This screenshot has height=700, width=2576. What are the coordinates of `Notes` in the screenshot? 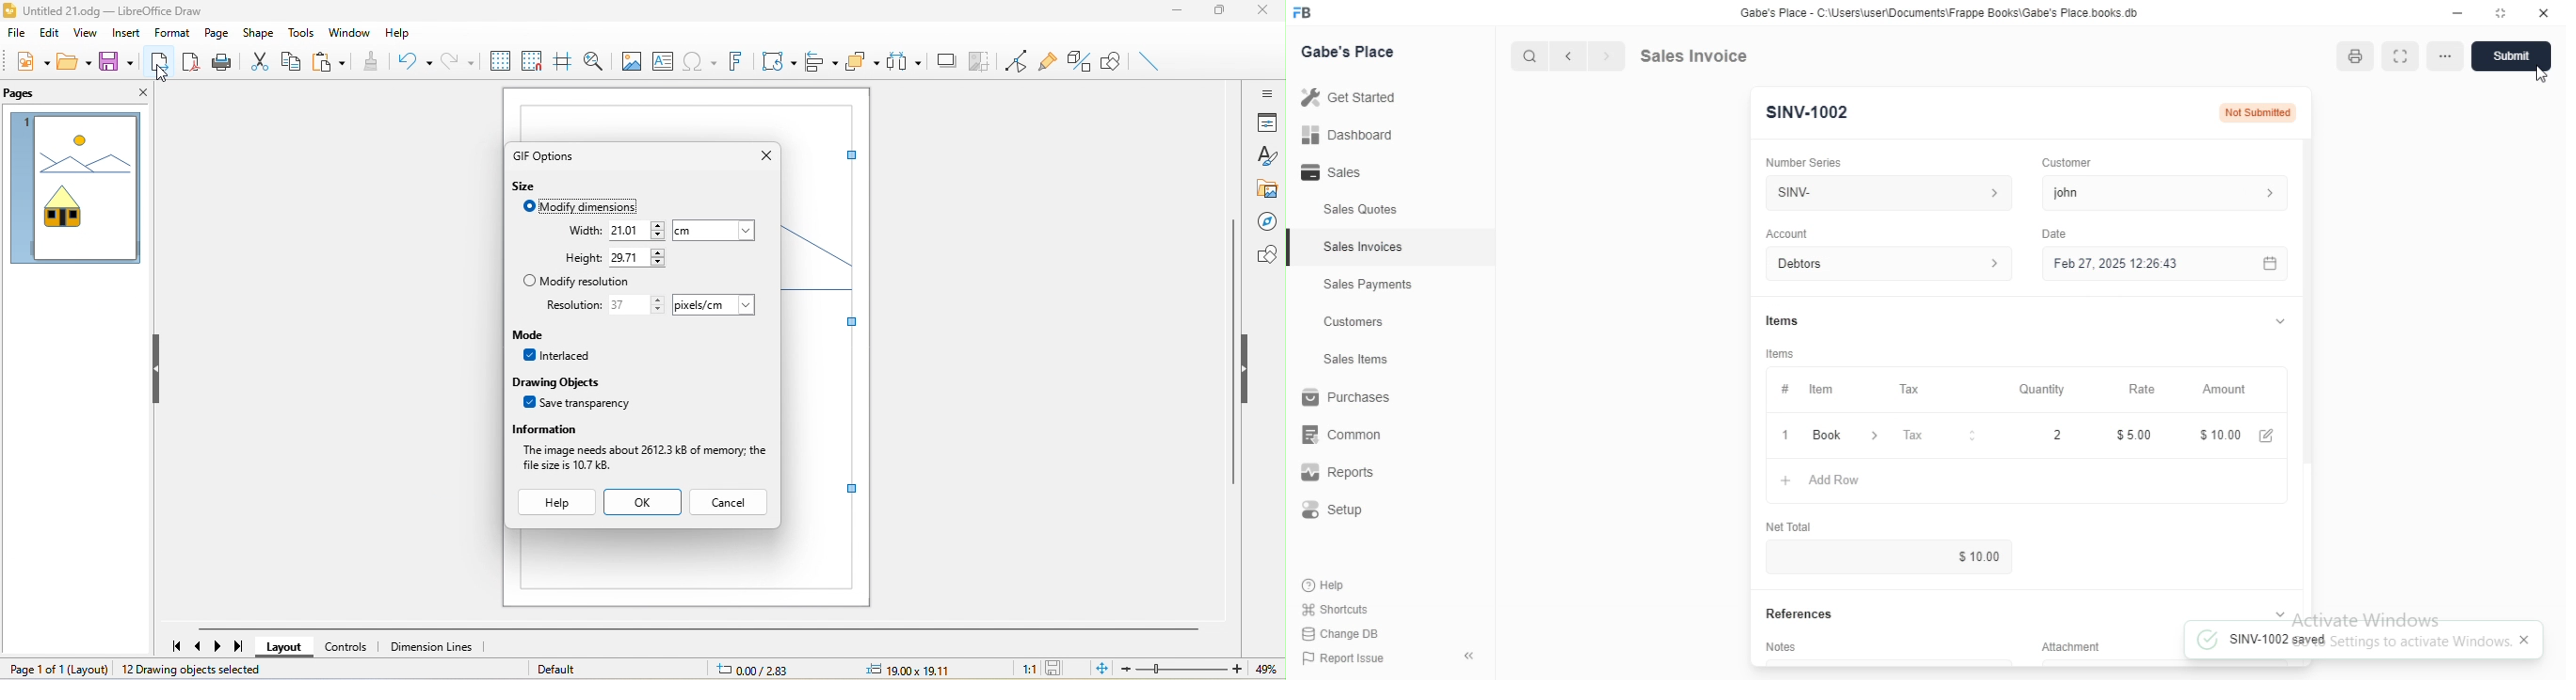 It's located at (1780, 645).